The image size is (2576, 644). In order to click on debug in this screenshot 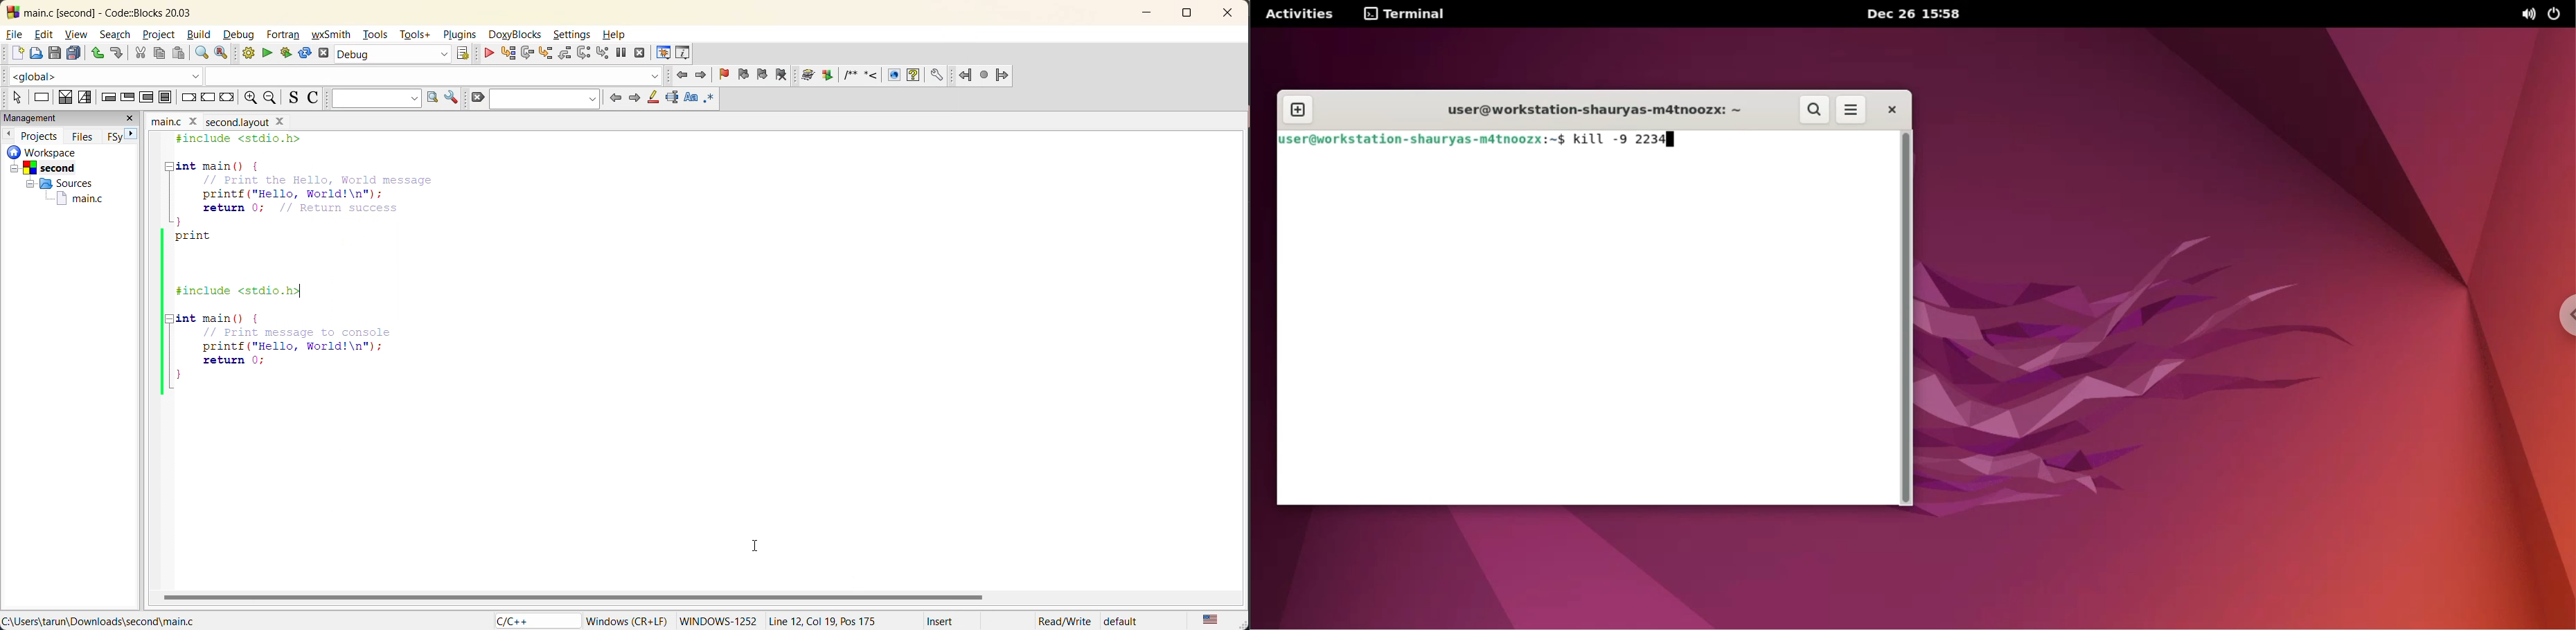, I will do `click(242, 35)`.